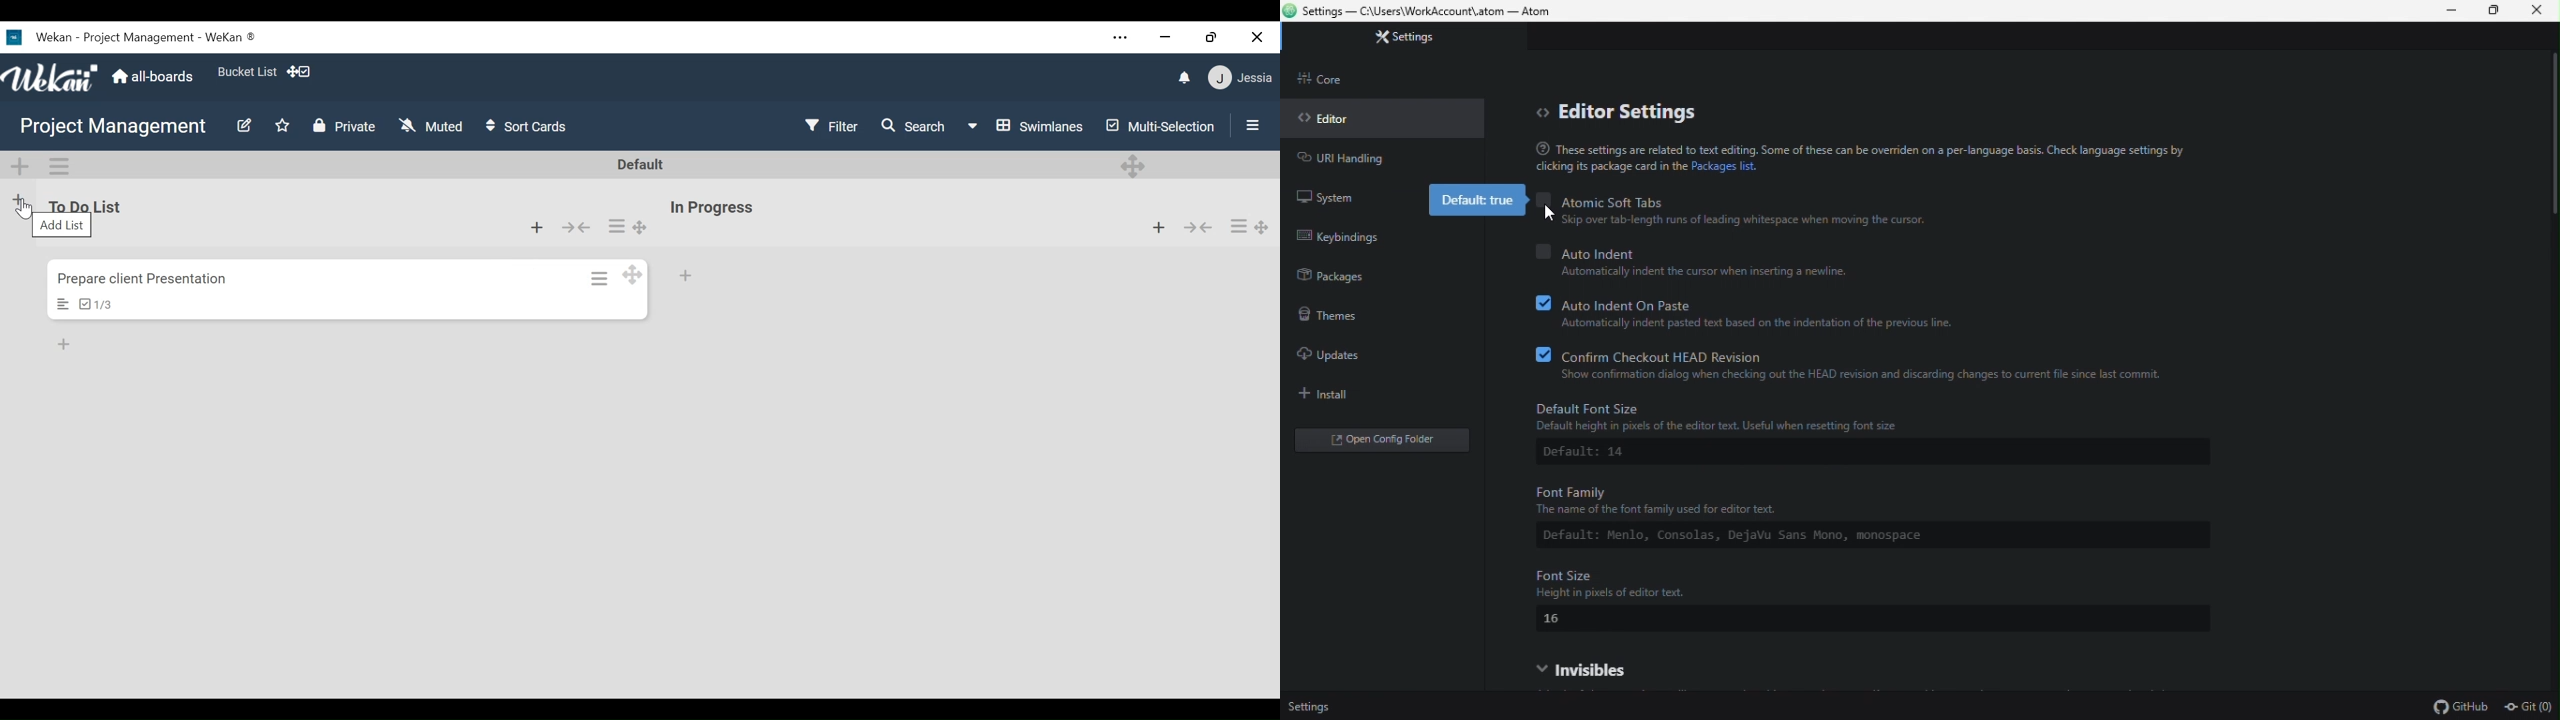  I want to click on ® These settings are related to text editing. Some of these can be overriden on a per-language basis. Check language settings by clicking its package card in the Packages list., so click(1854, 155).